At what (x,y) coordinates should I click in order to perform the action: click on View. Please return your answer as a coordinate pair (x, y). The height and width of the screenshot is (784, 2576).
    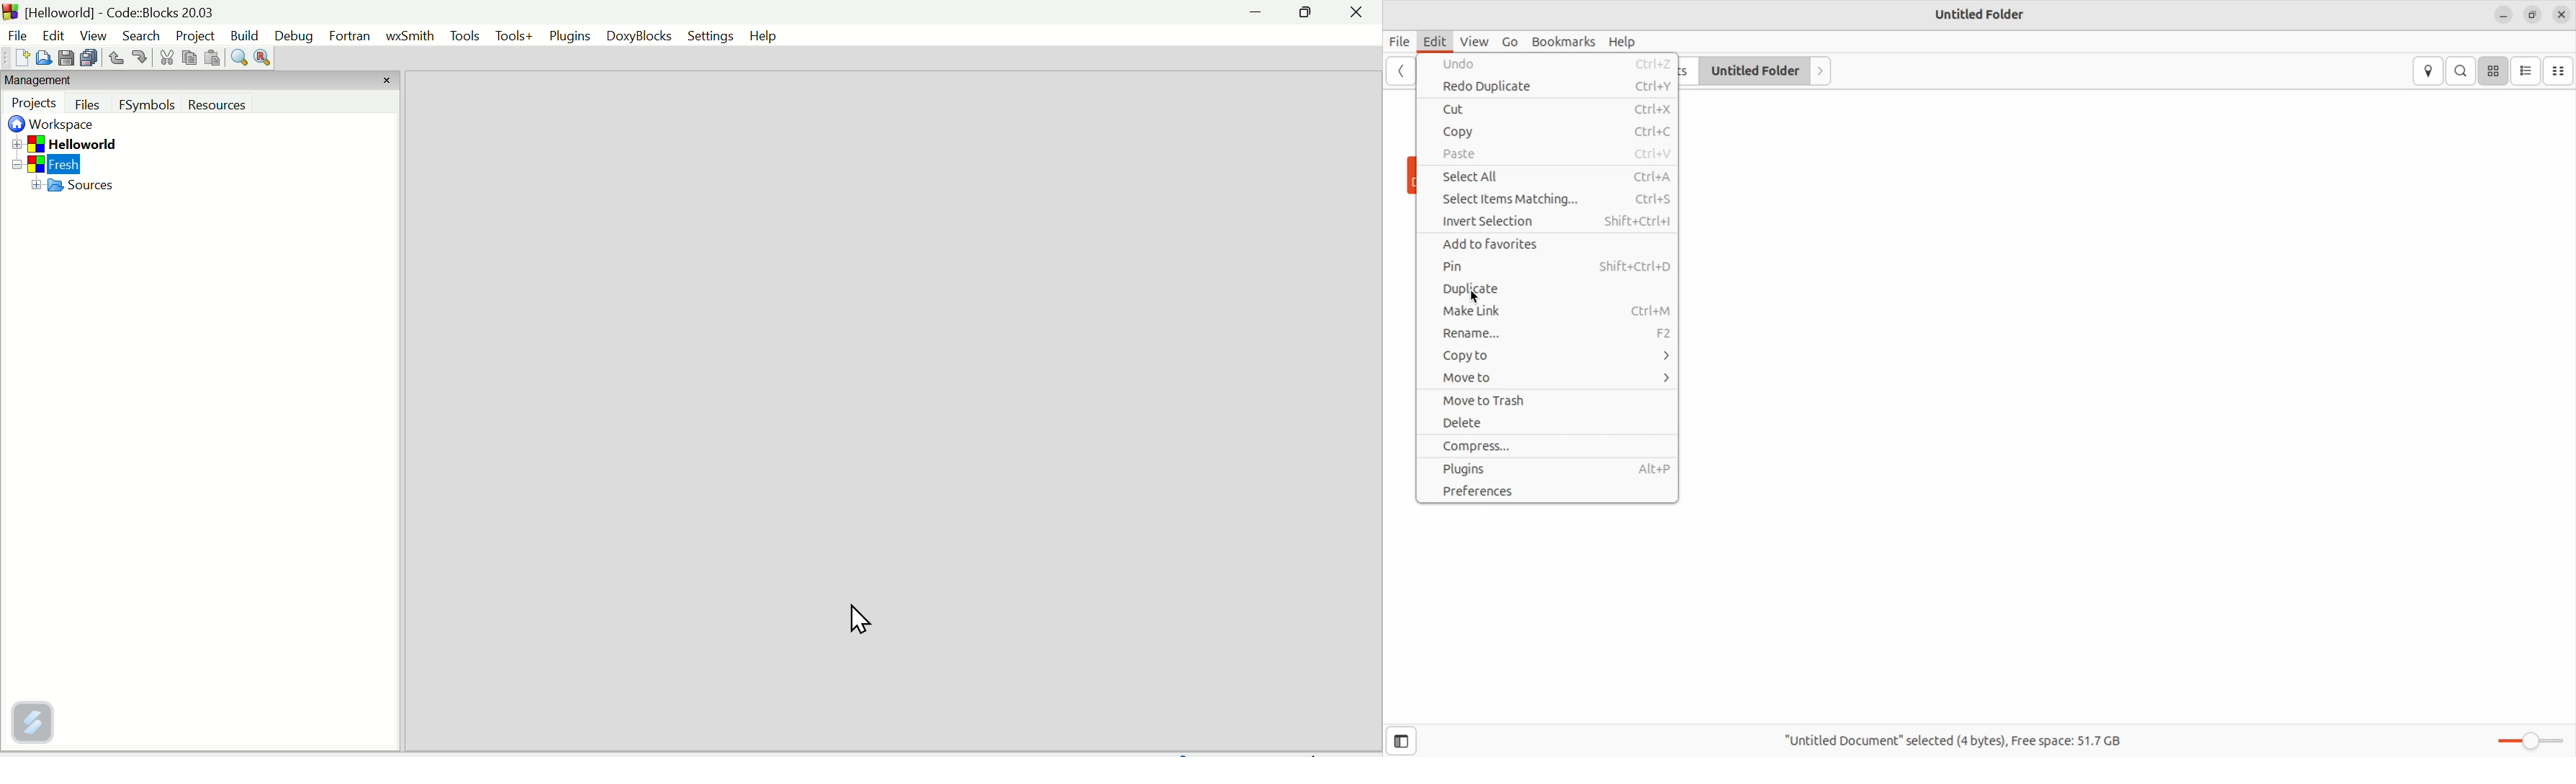
    Looking at the image, I should click on (91, 35).